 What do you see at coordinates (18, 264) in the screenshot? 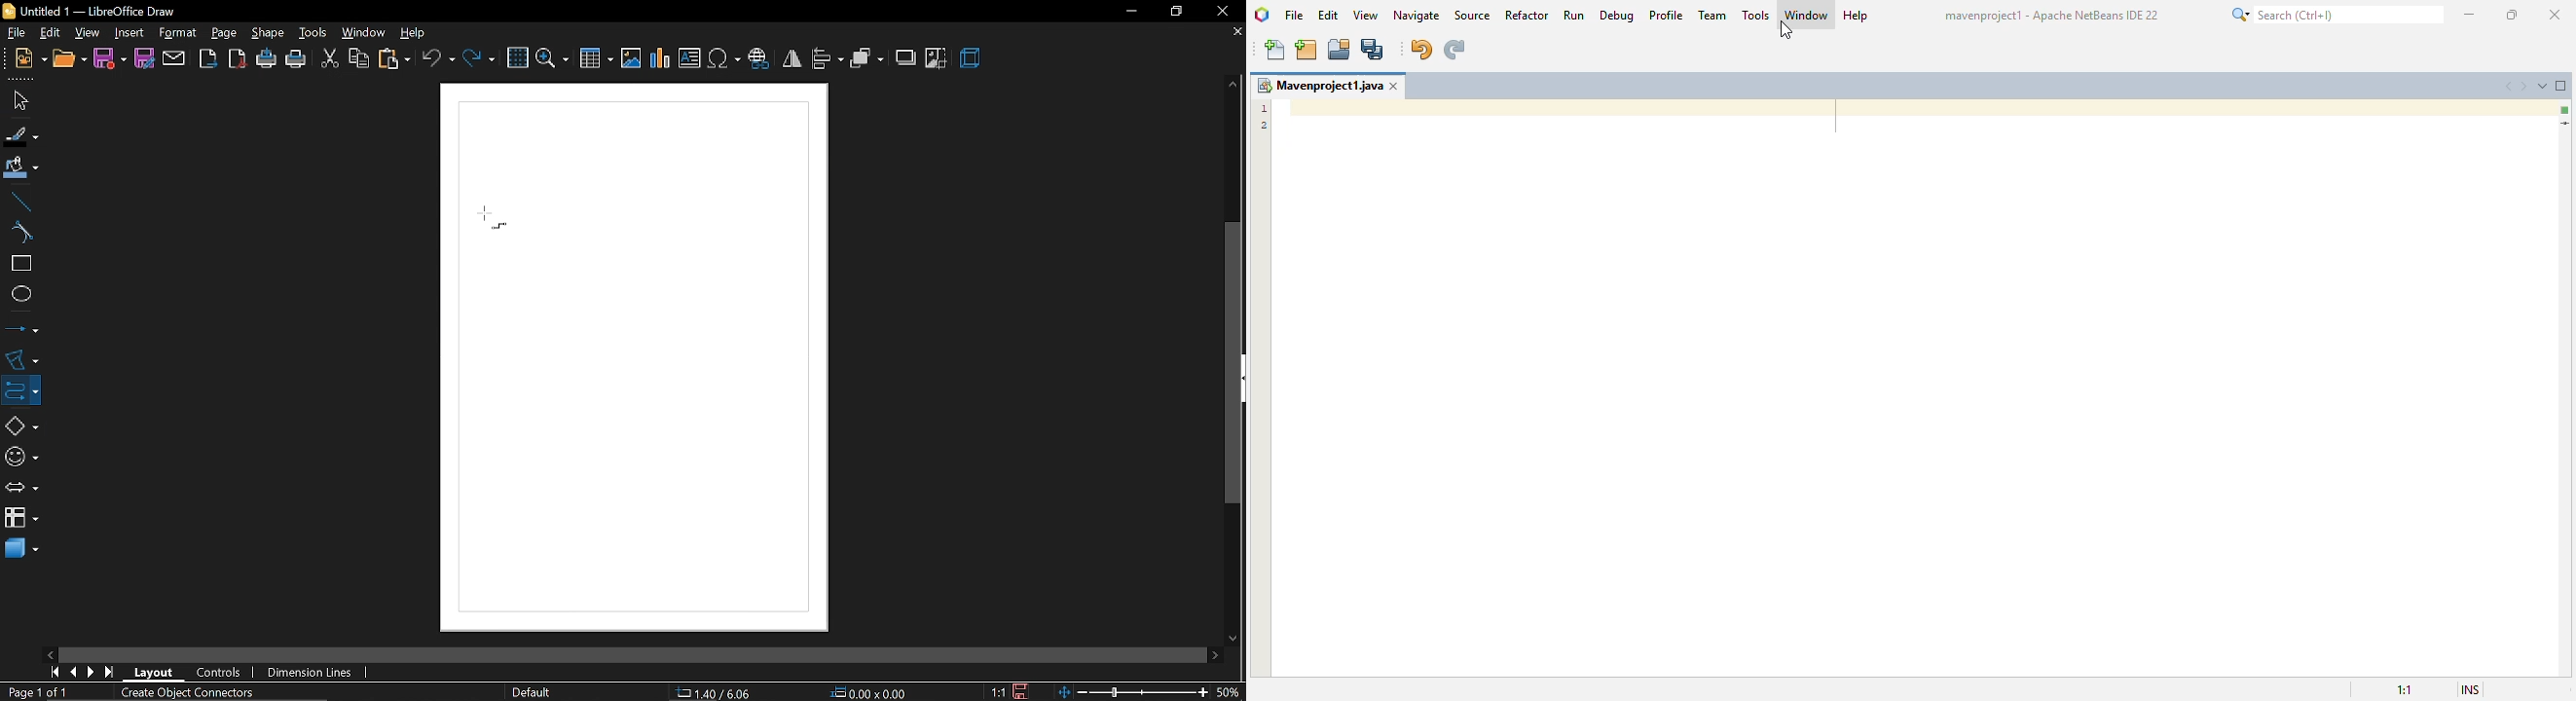
I see `rectangle` at bounding box center [18, 264].